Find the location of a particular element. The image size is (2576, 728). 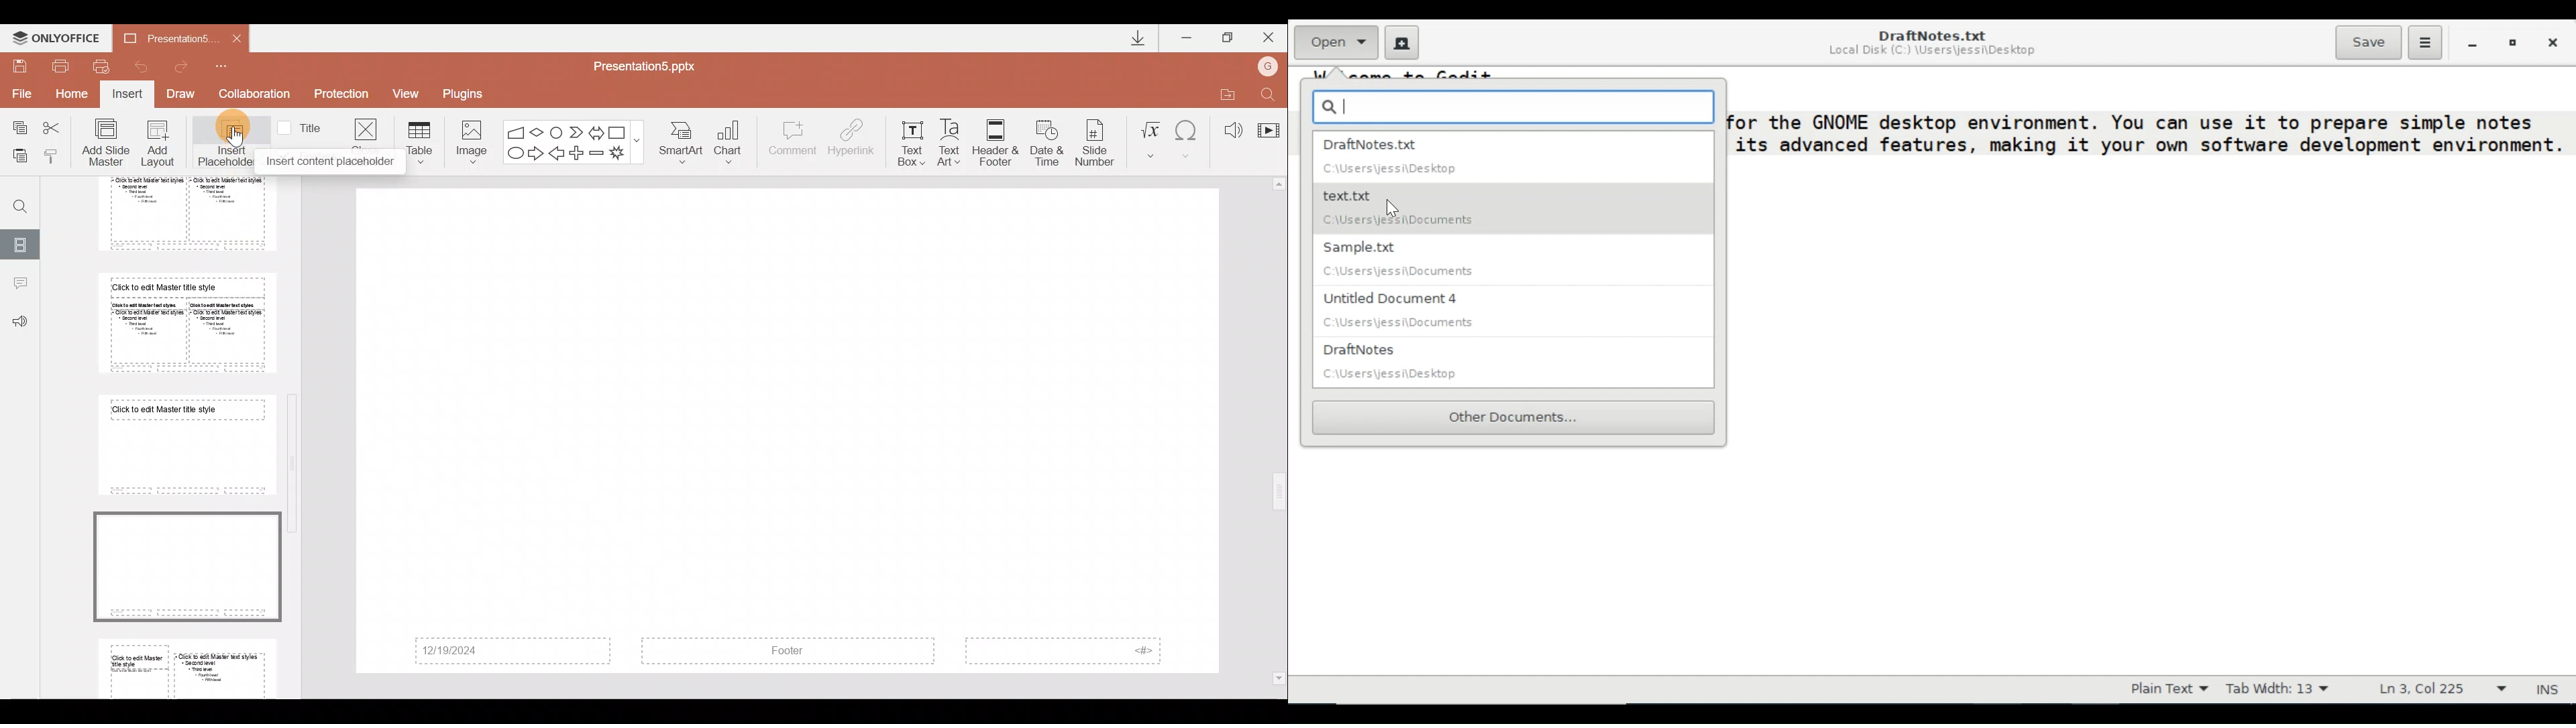

Find is located at coordinates (1269, 92).